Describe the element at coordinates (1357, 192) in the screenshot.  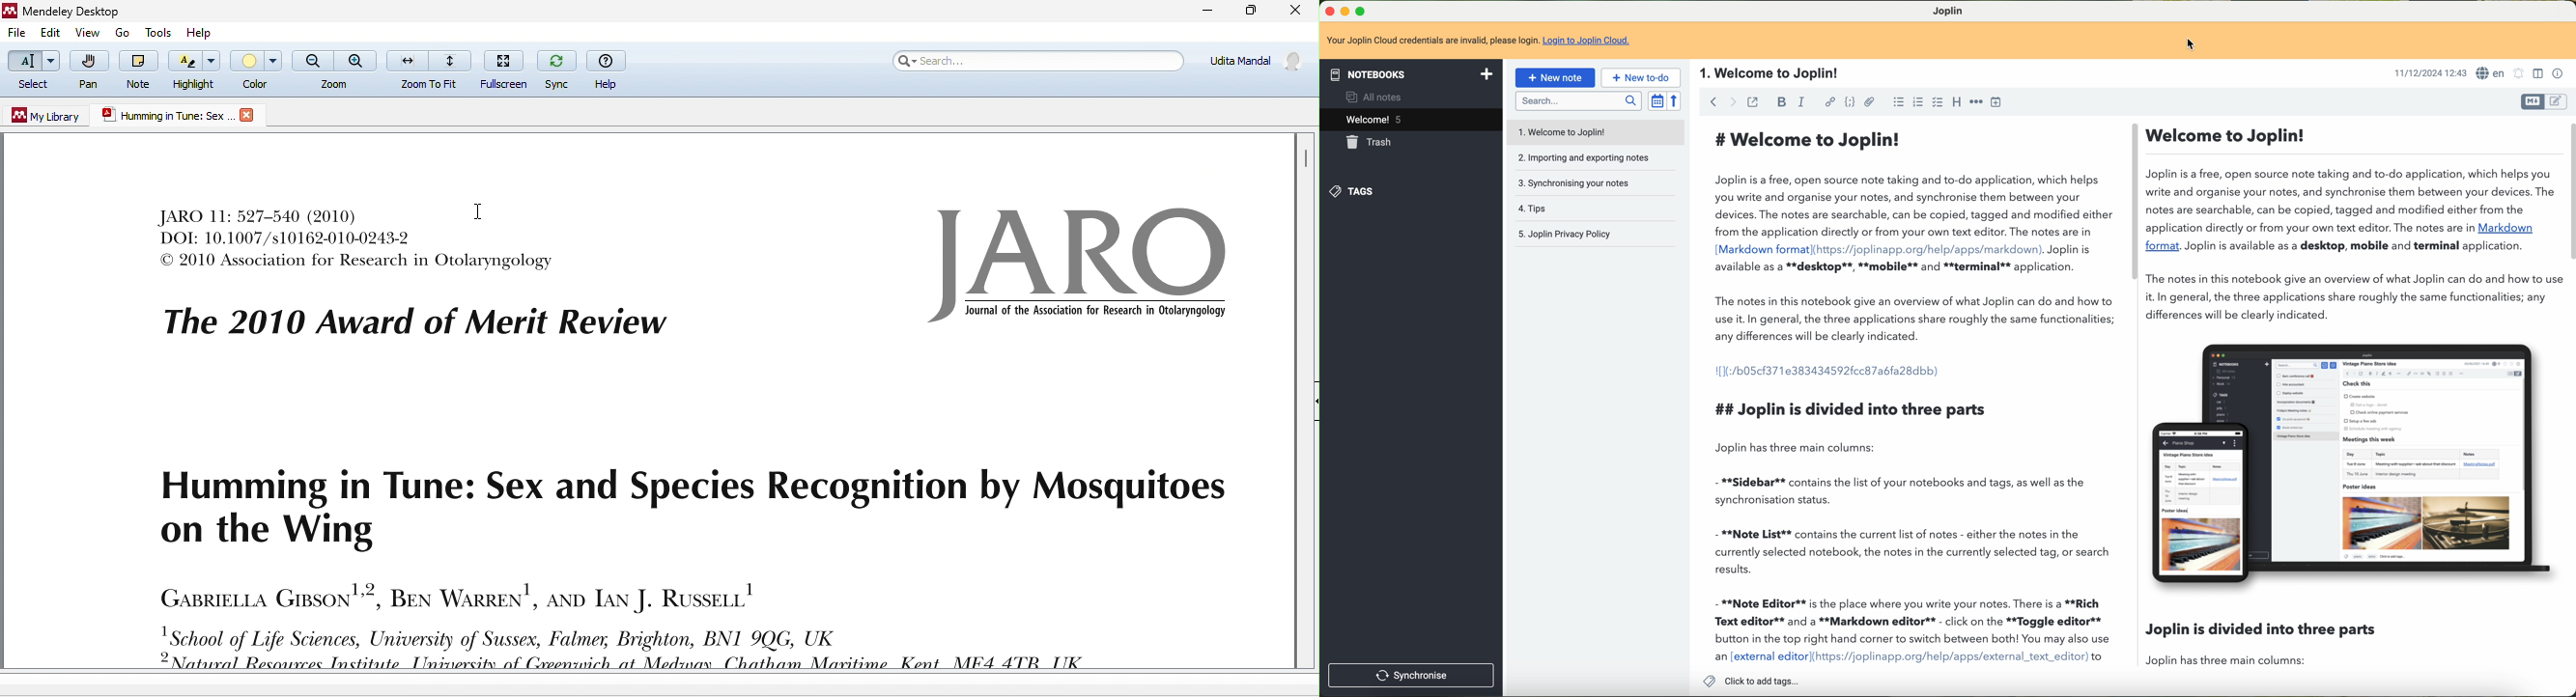
I see `tags` at that location.